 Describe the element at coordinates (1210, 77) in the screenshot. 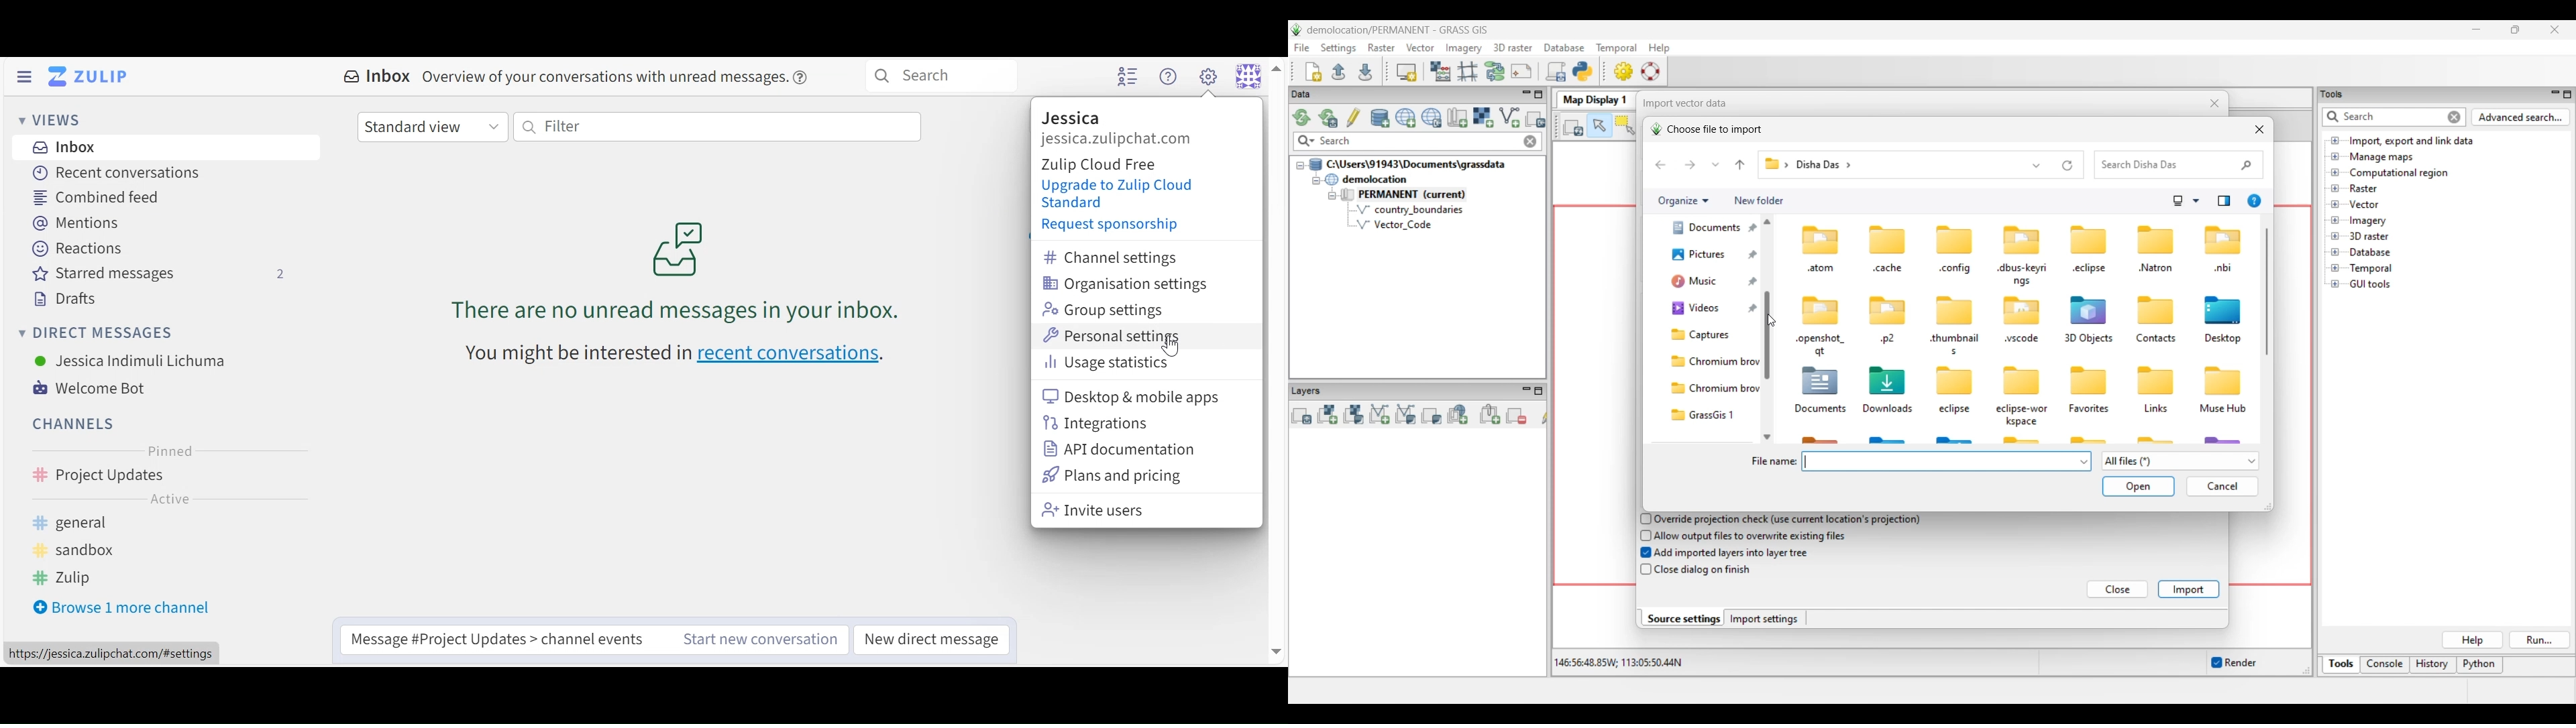

I see `Main menu` at that location.